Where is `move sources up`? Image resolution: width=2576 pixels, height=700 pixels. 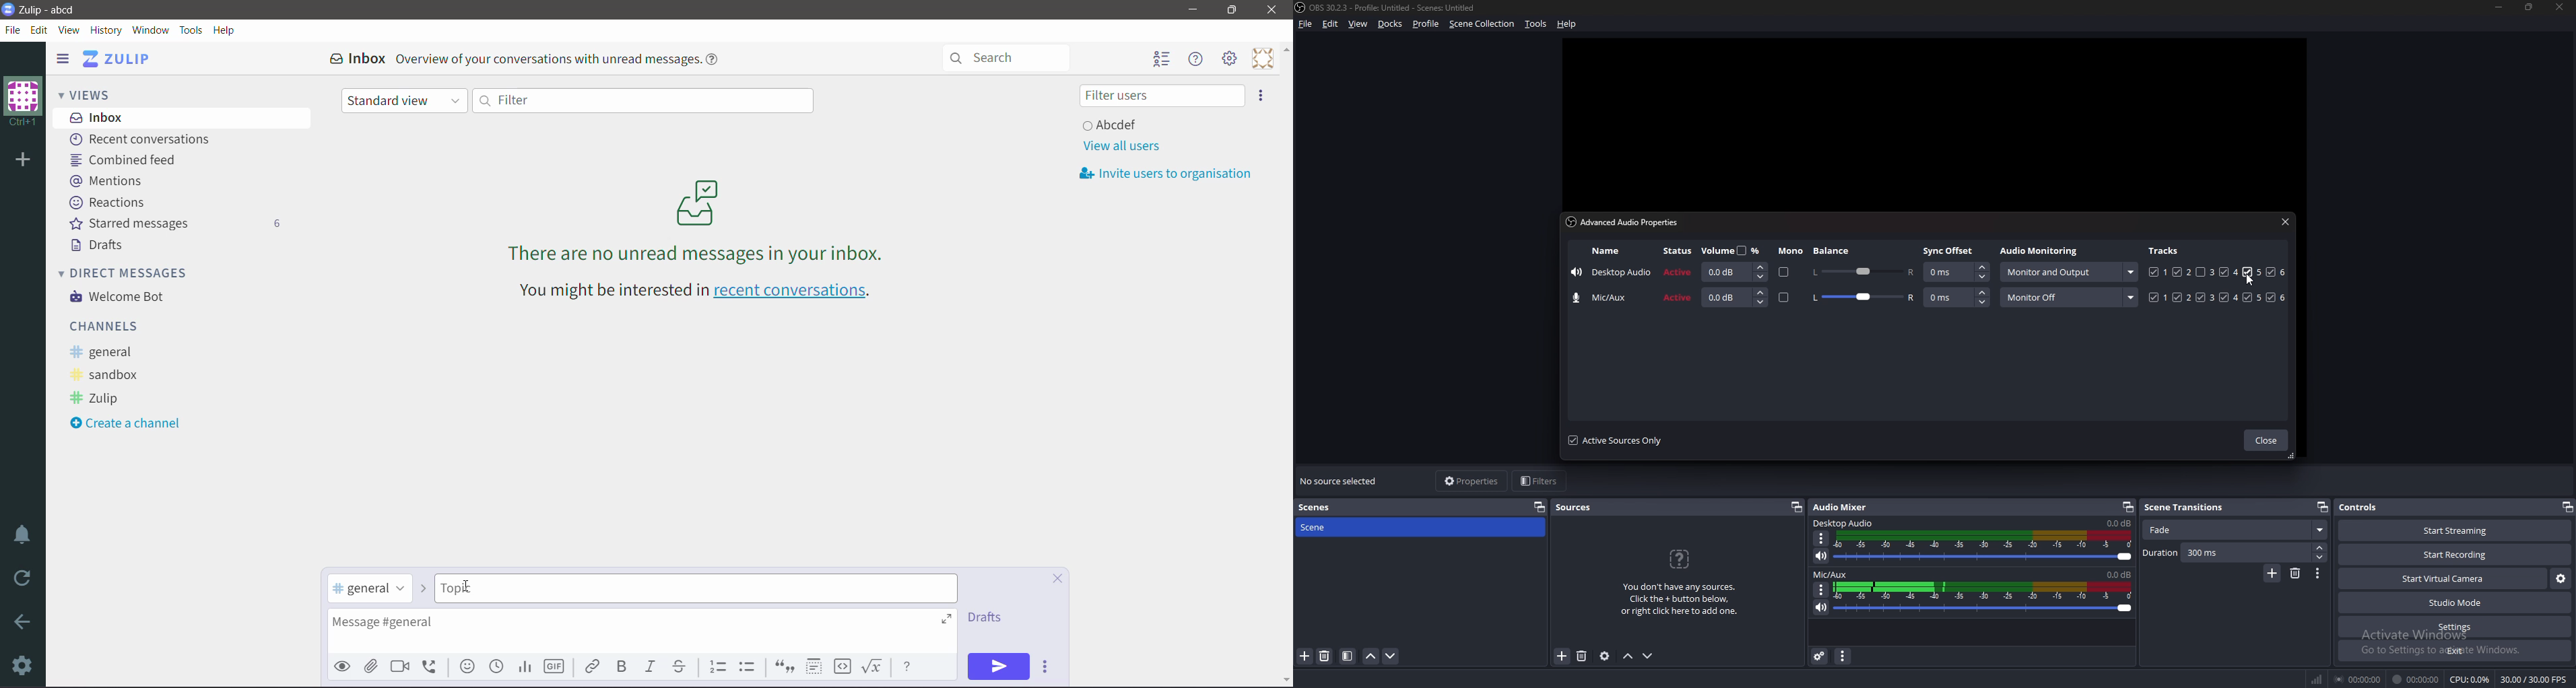
move sources up is located at coordinates (1629, 656).